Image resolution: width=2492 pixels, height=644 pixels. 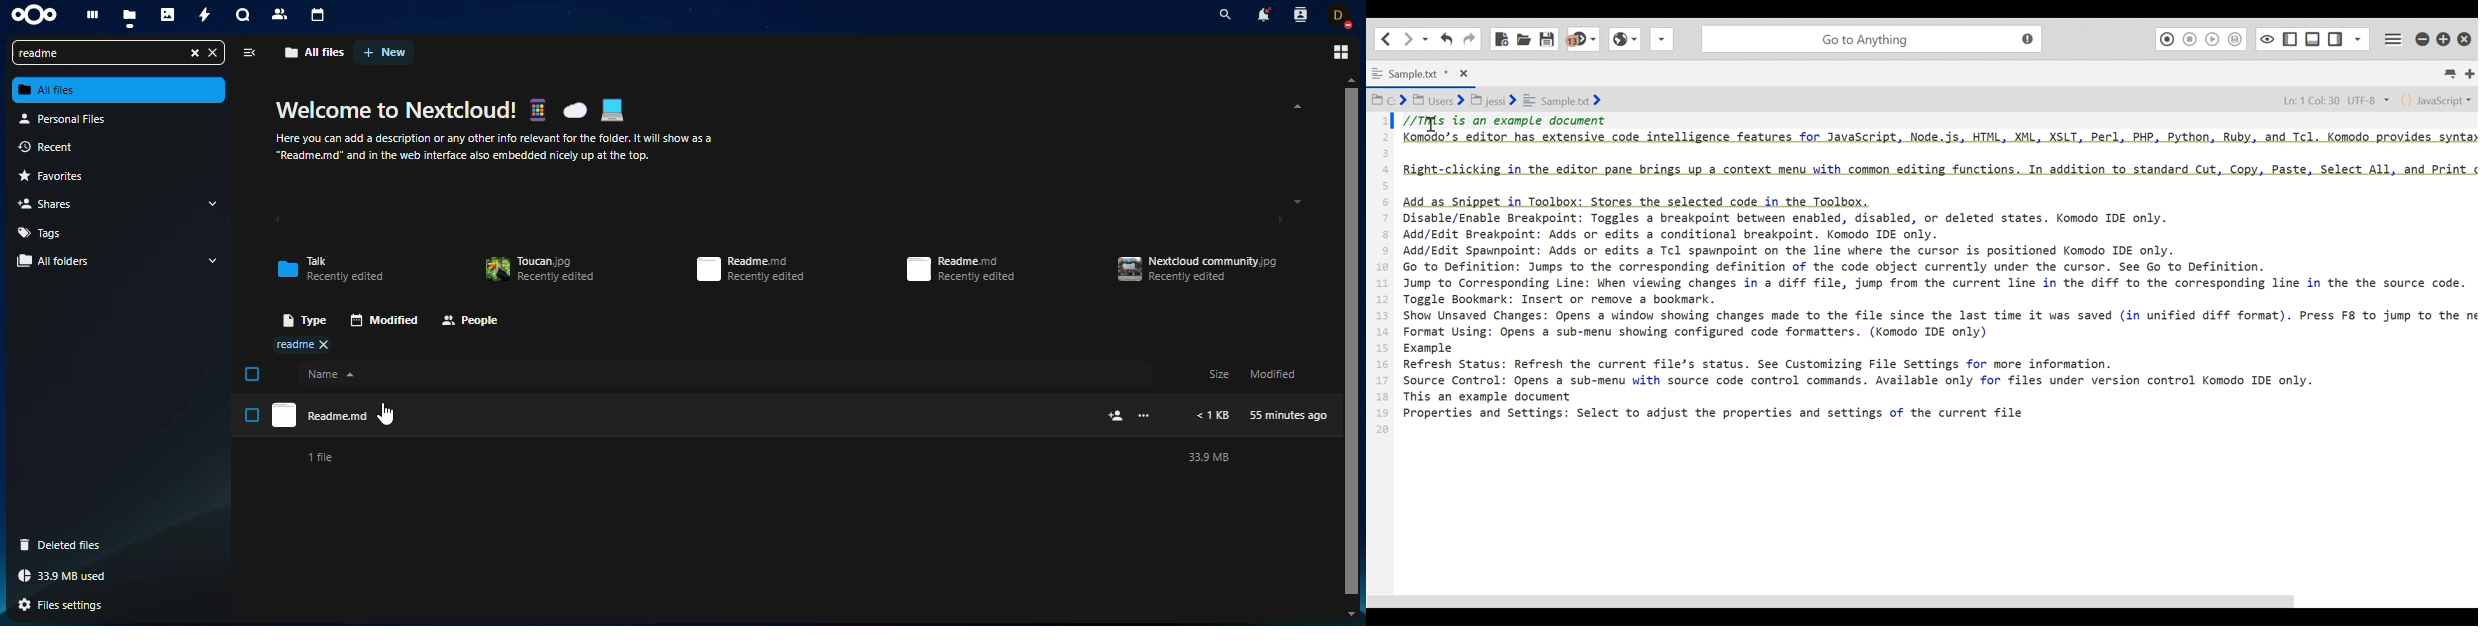 I want to click on Cursor, so click(x=385, y=414).